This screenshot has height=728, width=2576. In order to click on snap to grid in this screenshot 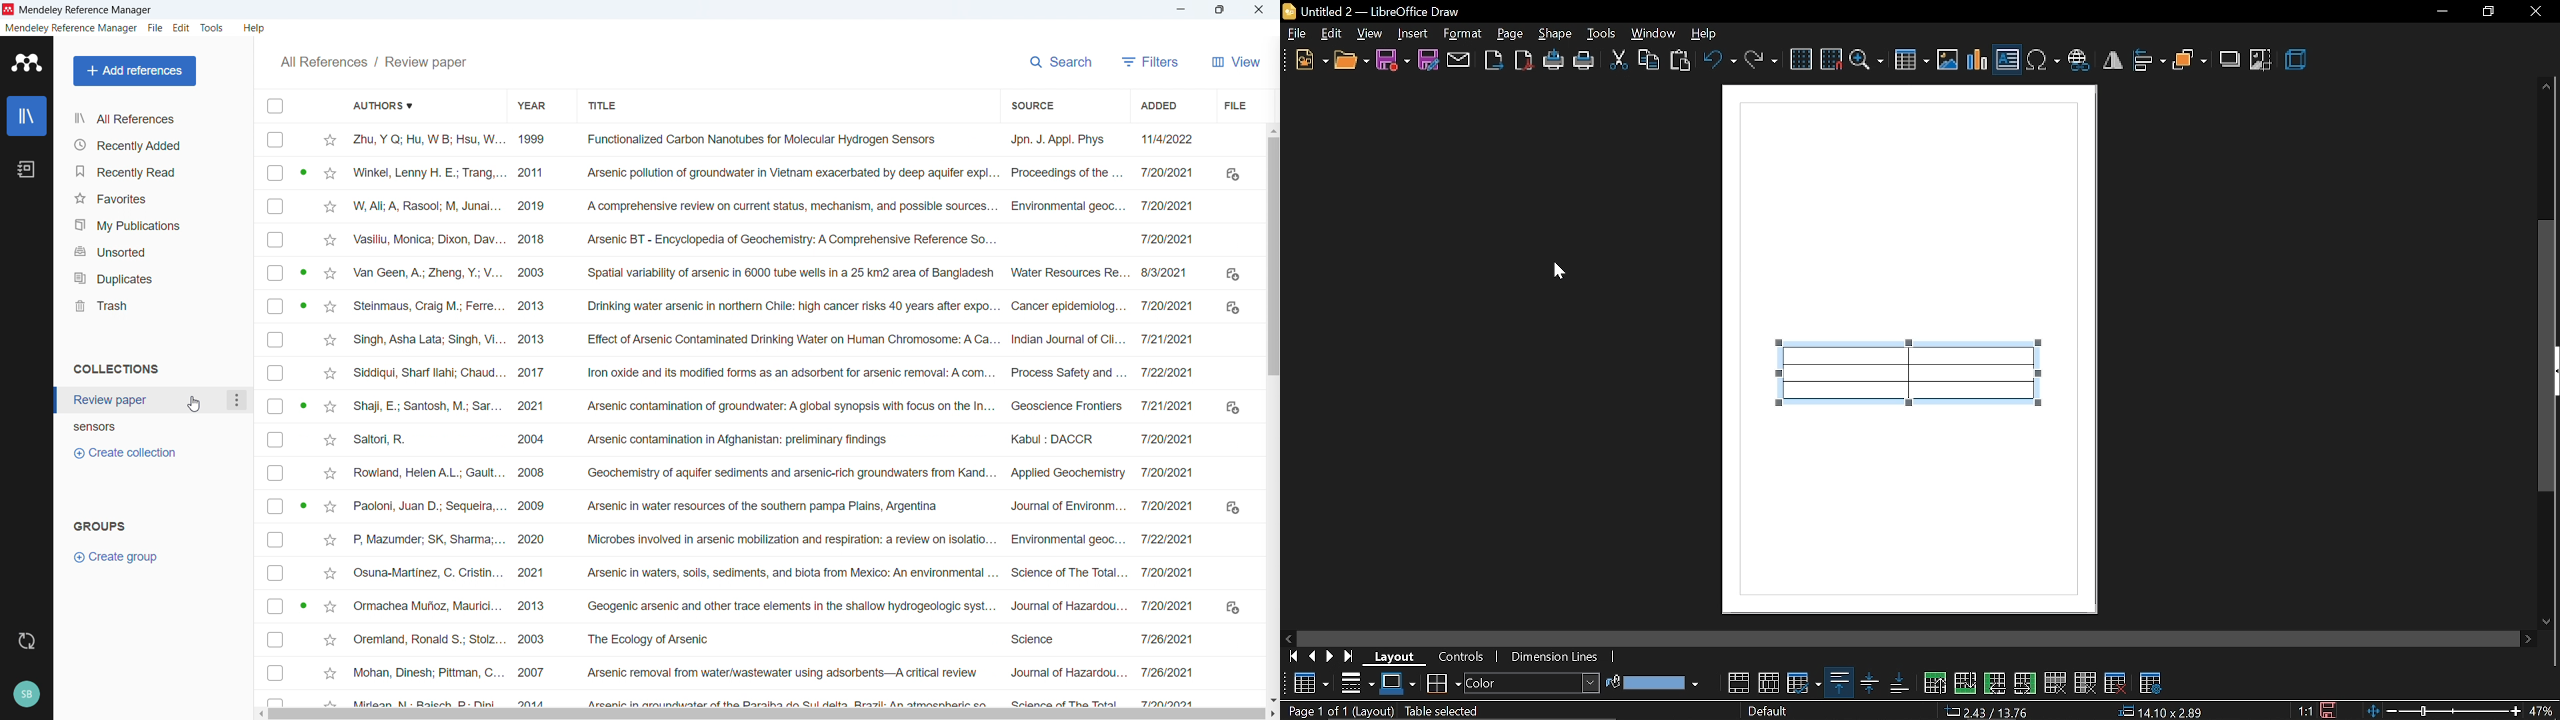, I will do `click(1832, 59)`.